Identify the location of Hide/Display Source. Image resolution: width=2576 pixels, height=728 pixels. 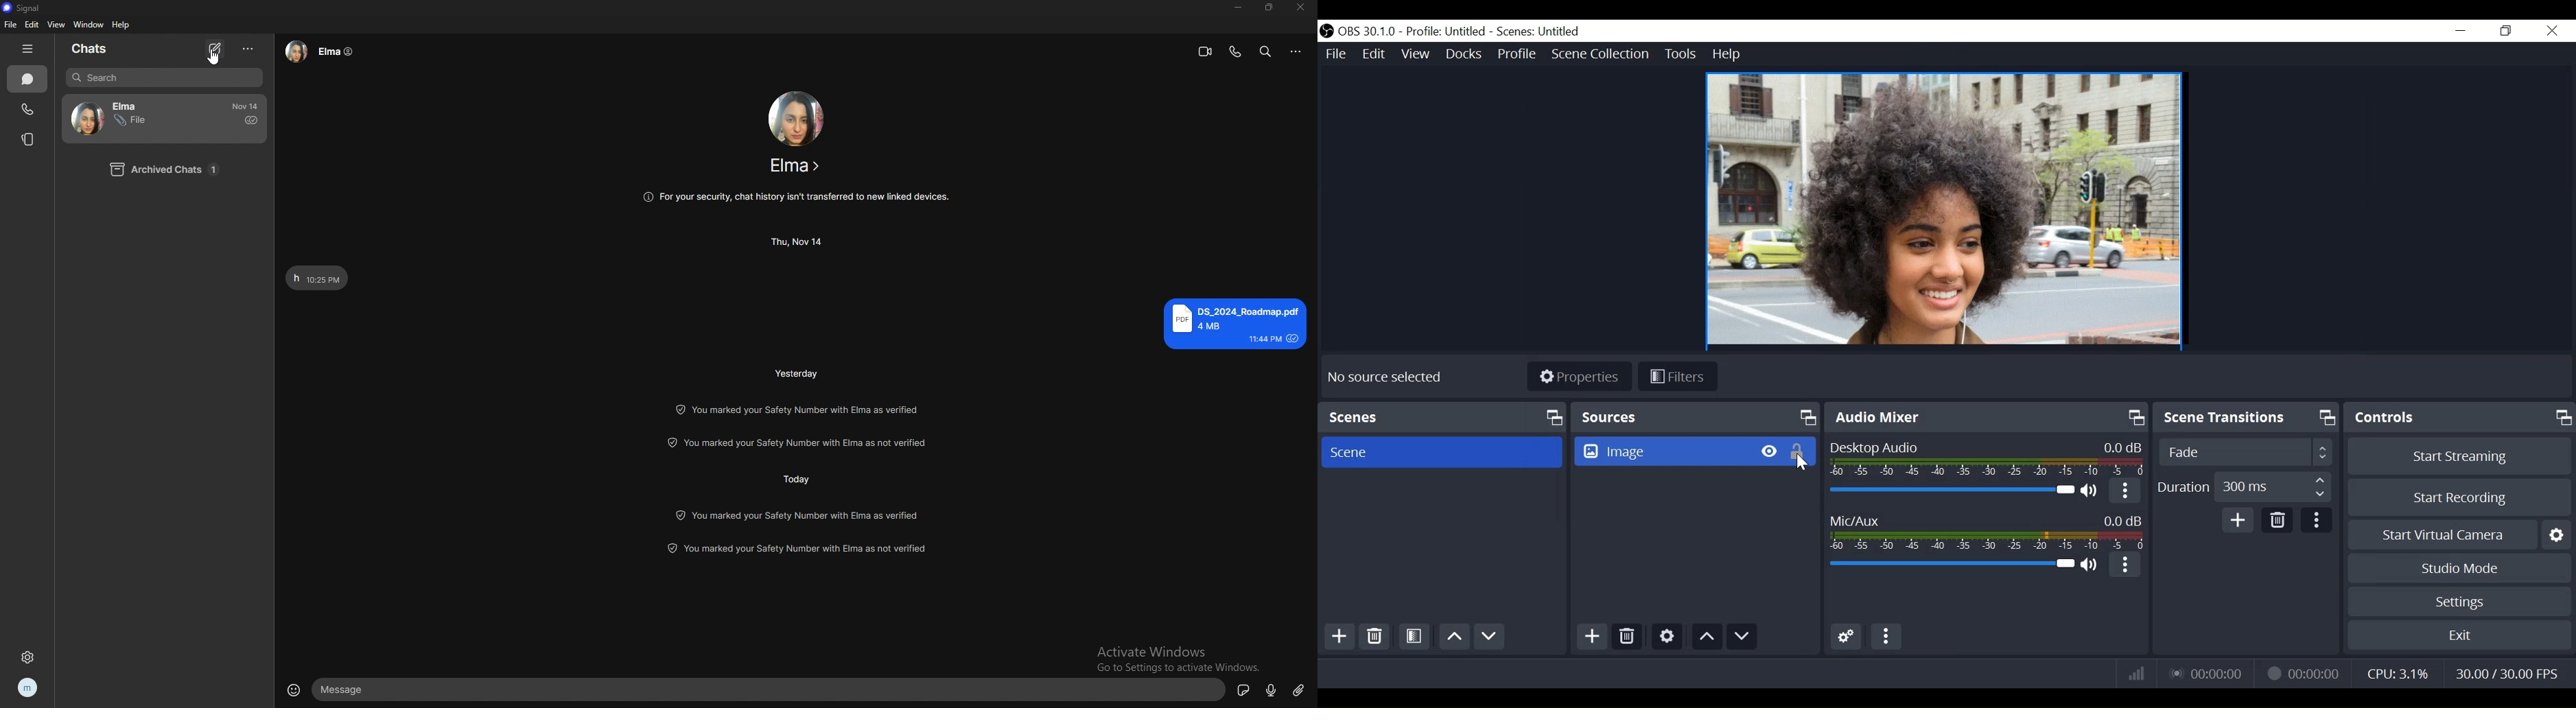
(1769, 452).